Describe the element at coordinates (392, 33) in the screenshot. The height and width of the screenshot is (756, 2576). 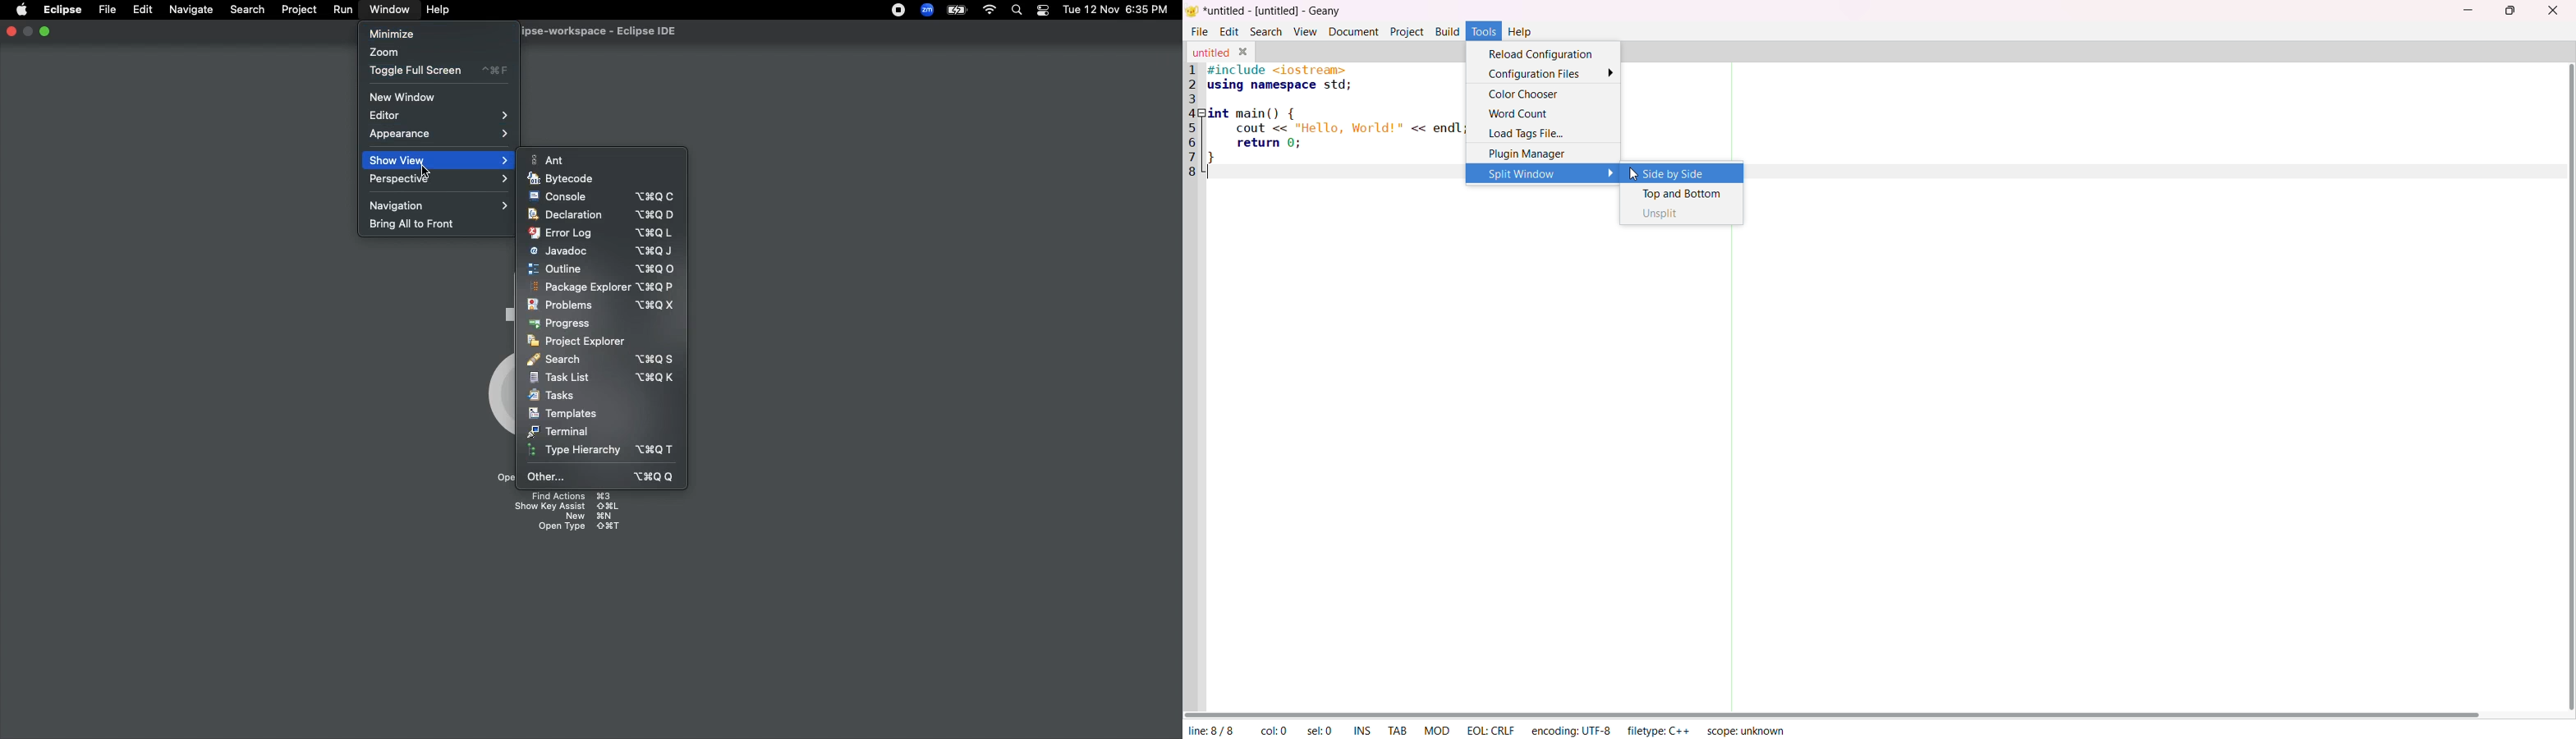
I see `Minimize` at that location.